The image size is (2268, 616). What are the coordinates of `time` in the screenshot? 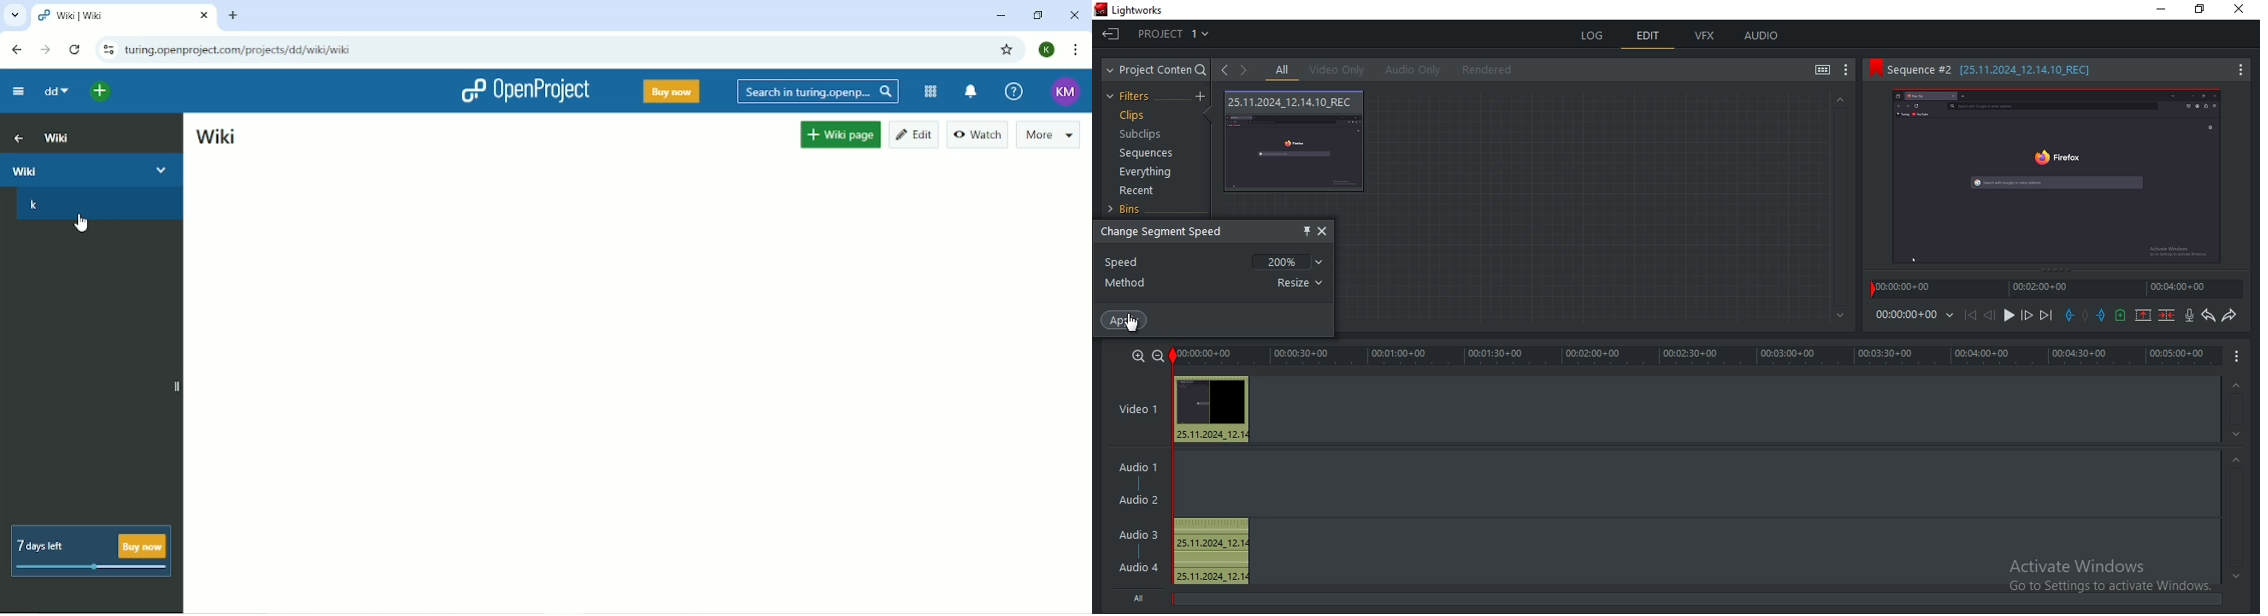 It's located at (1916, 317).